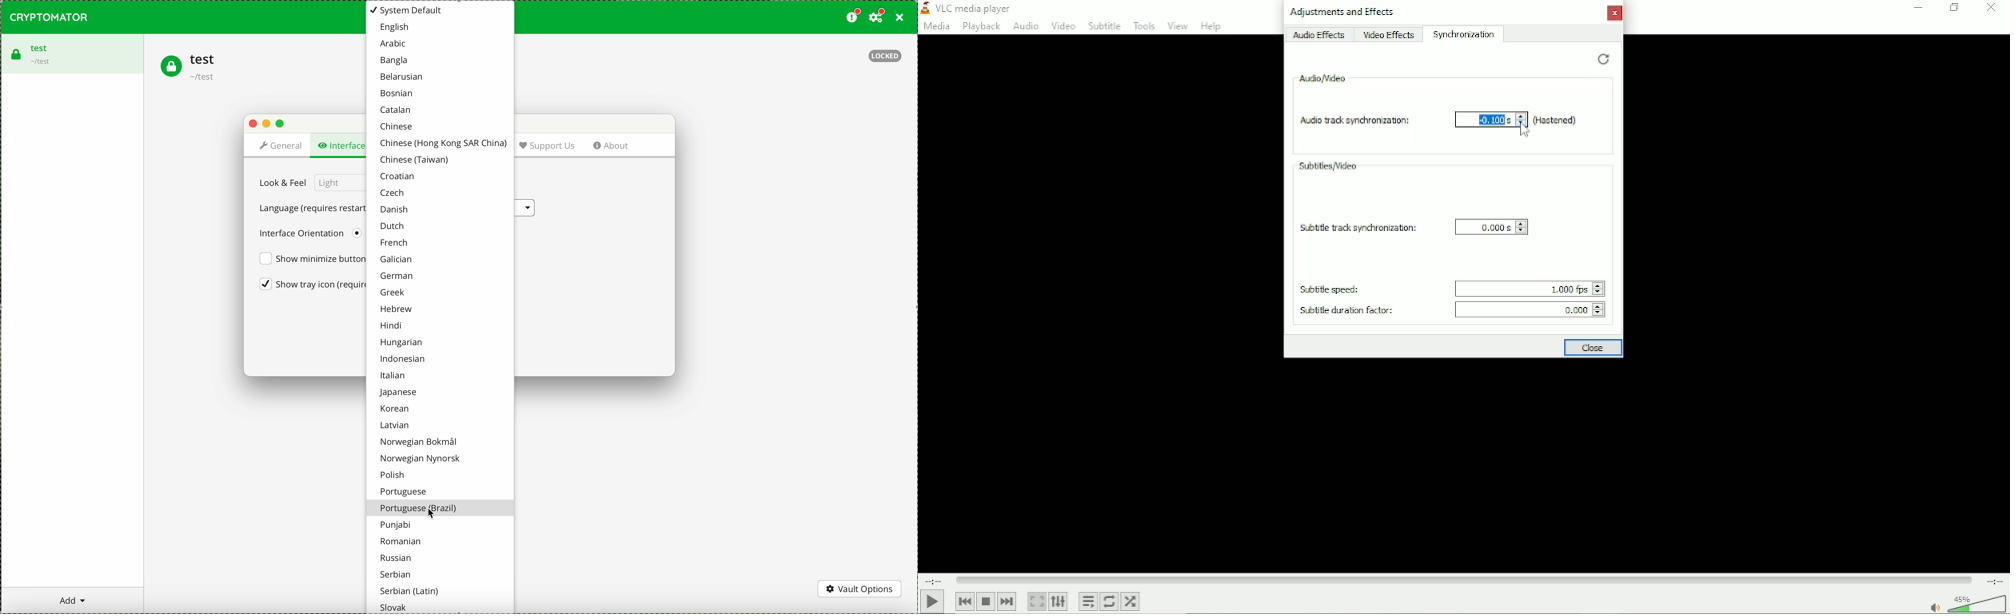  What do you see at coordinates (1062, 26) in the screenshot?
I see `Video` at bounding box center [1062, 26].